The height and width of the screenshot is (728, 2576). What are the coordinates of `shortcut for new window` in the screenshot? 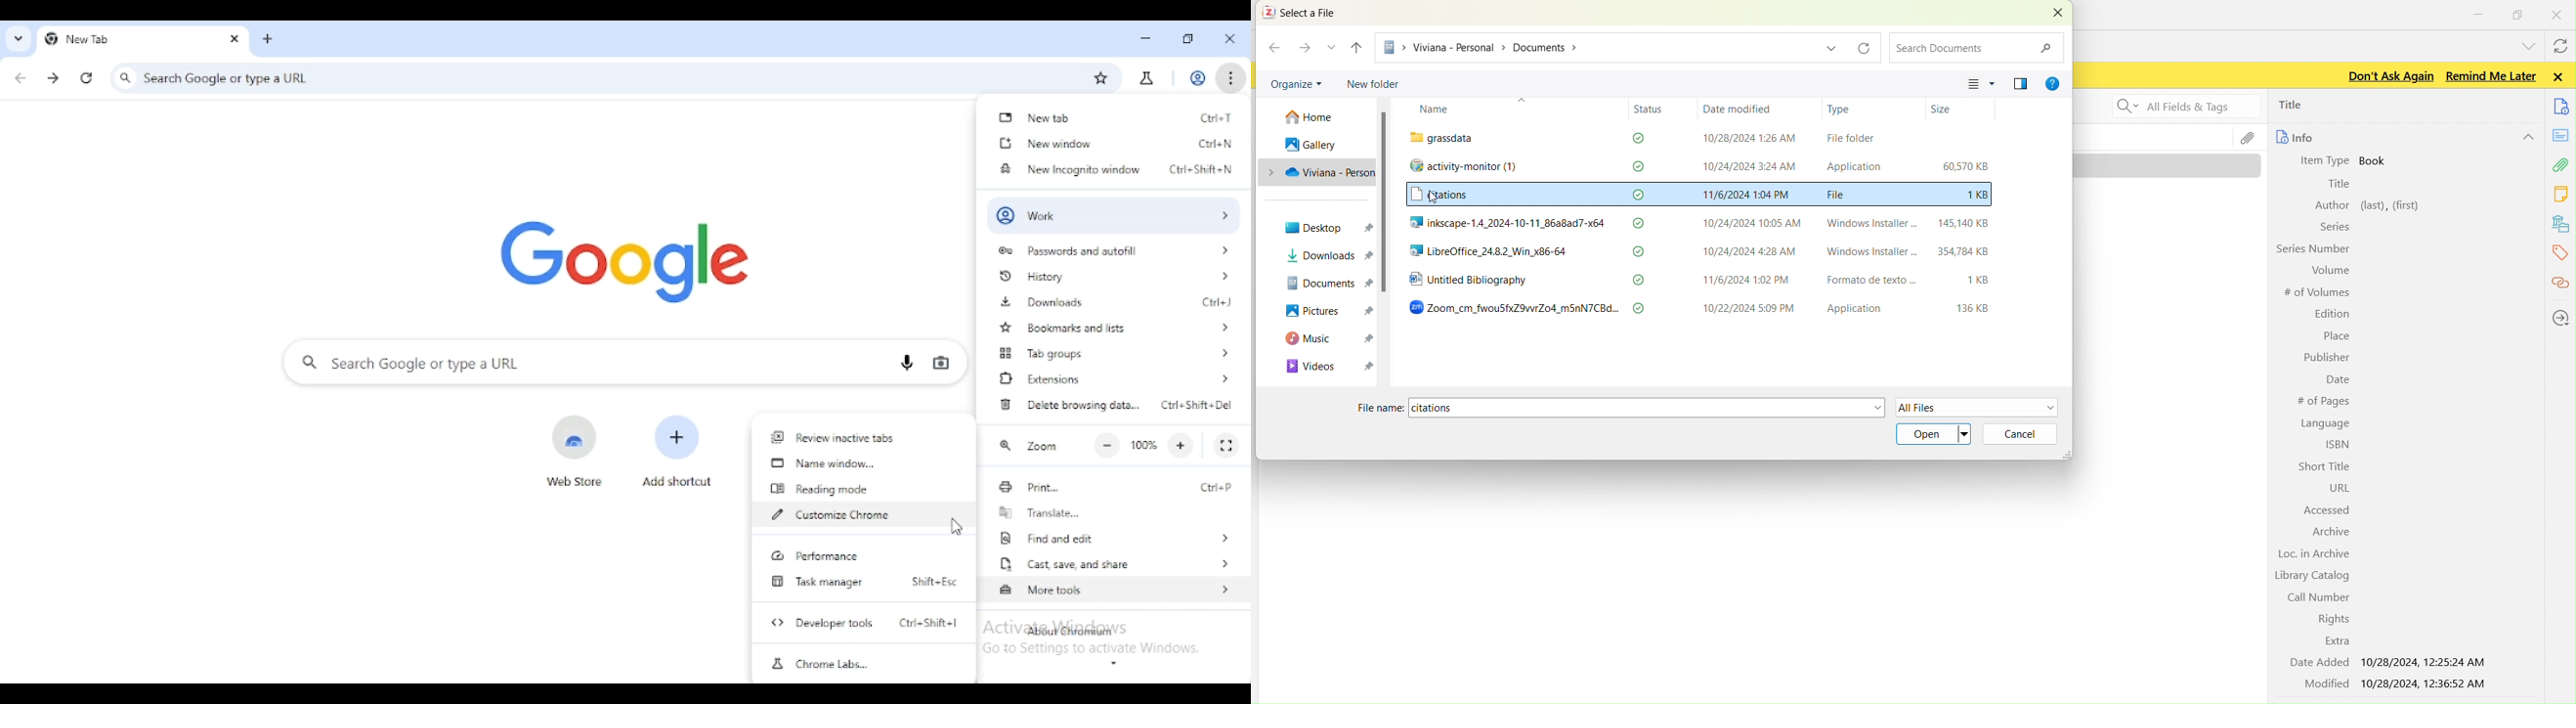 It's located at (1215, 144).